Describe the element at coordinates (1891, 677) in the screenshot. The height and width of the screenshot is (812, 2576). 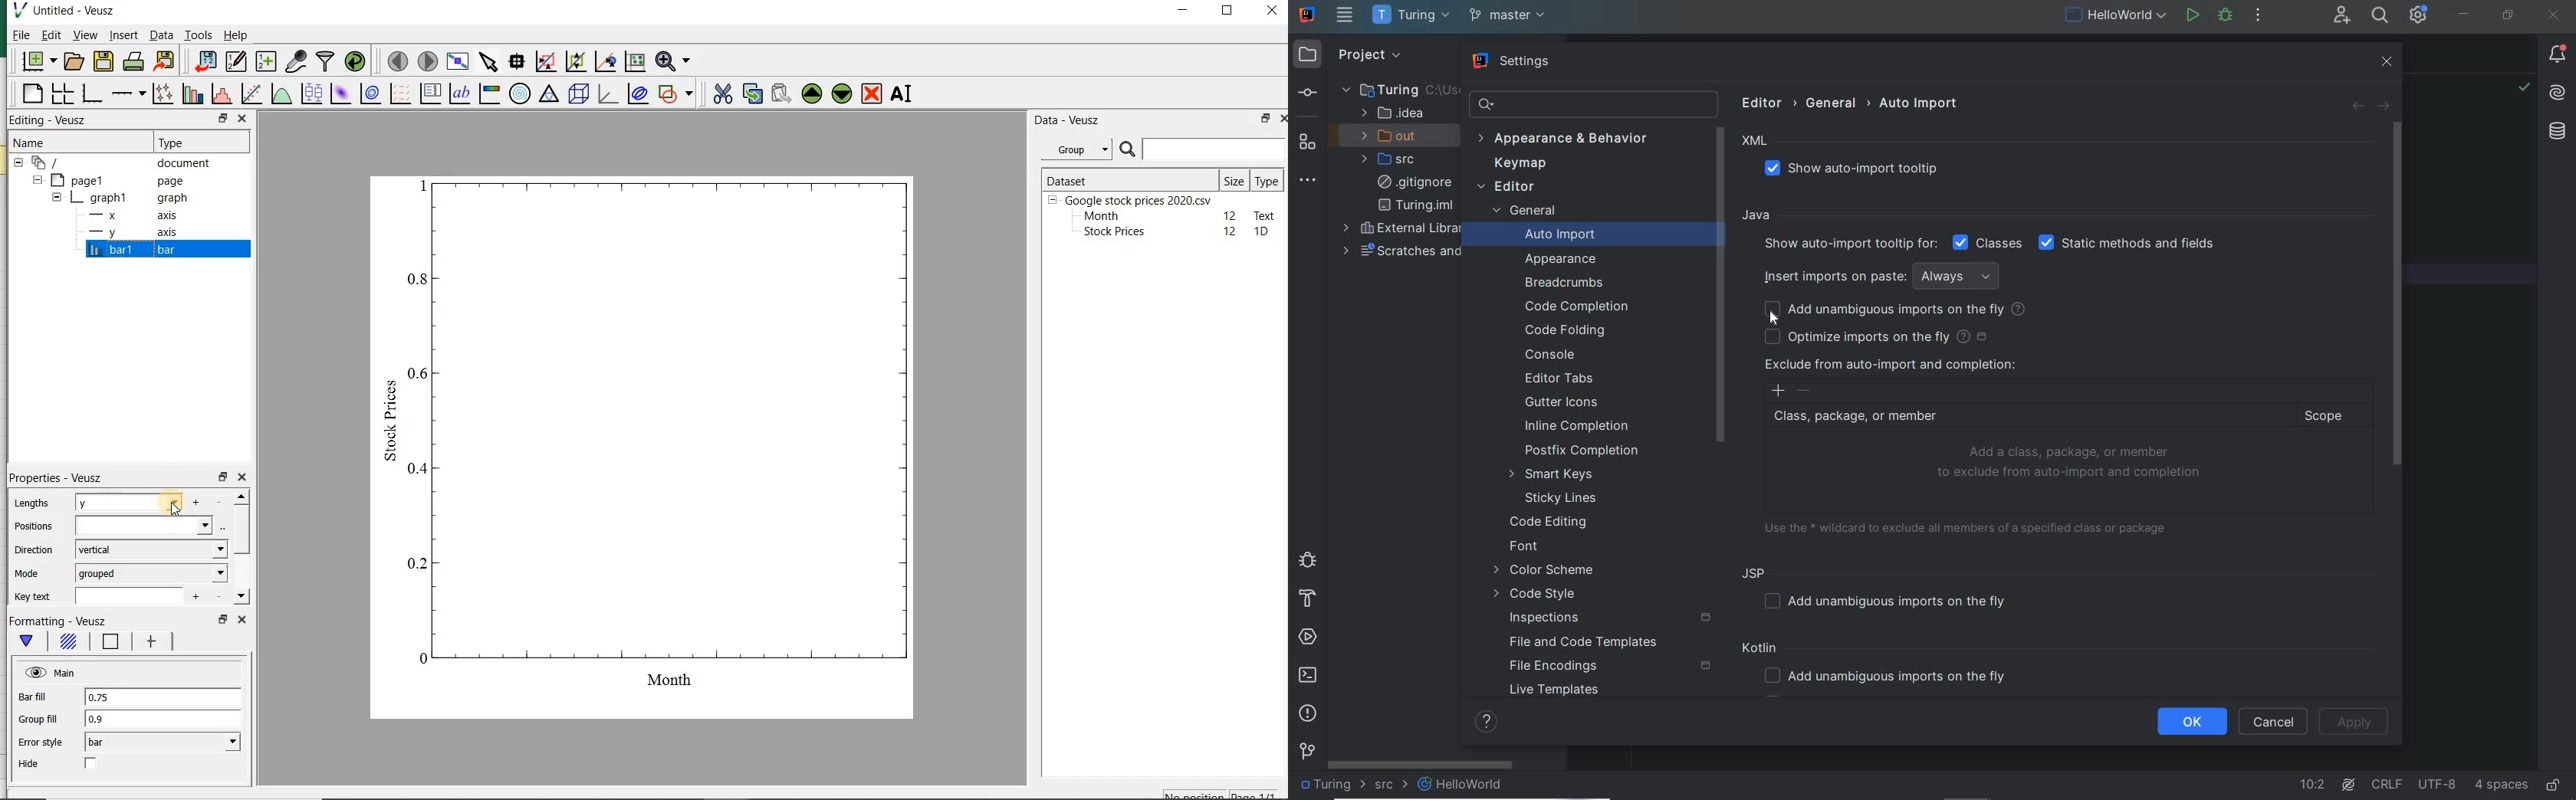
I see `ADD UNAMBIGUOUS IMPORTS ON THE FLY` at that location.